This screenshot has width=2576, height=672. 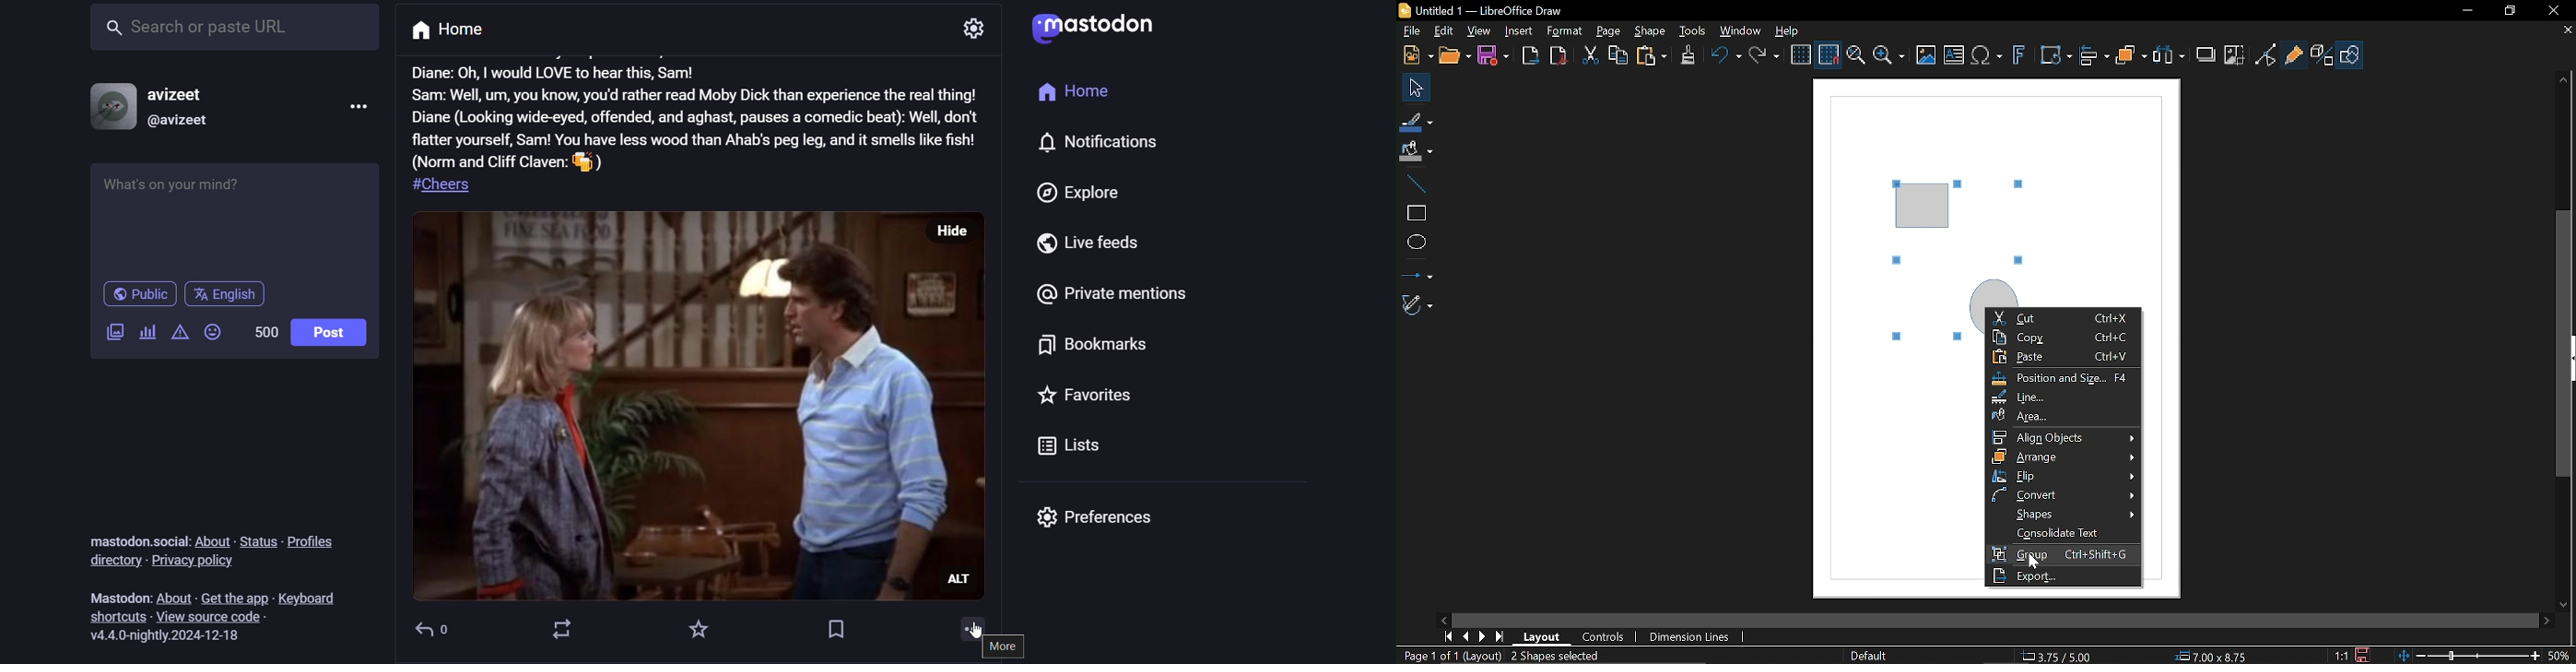 I want to click on Current page, so click(x=1449, y=656).